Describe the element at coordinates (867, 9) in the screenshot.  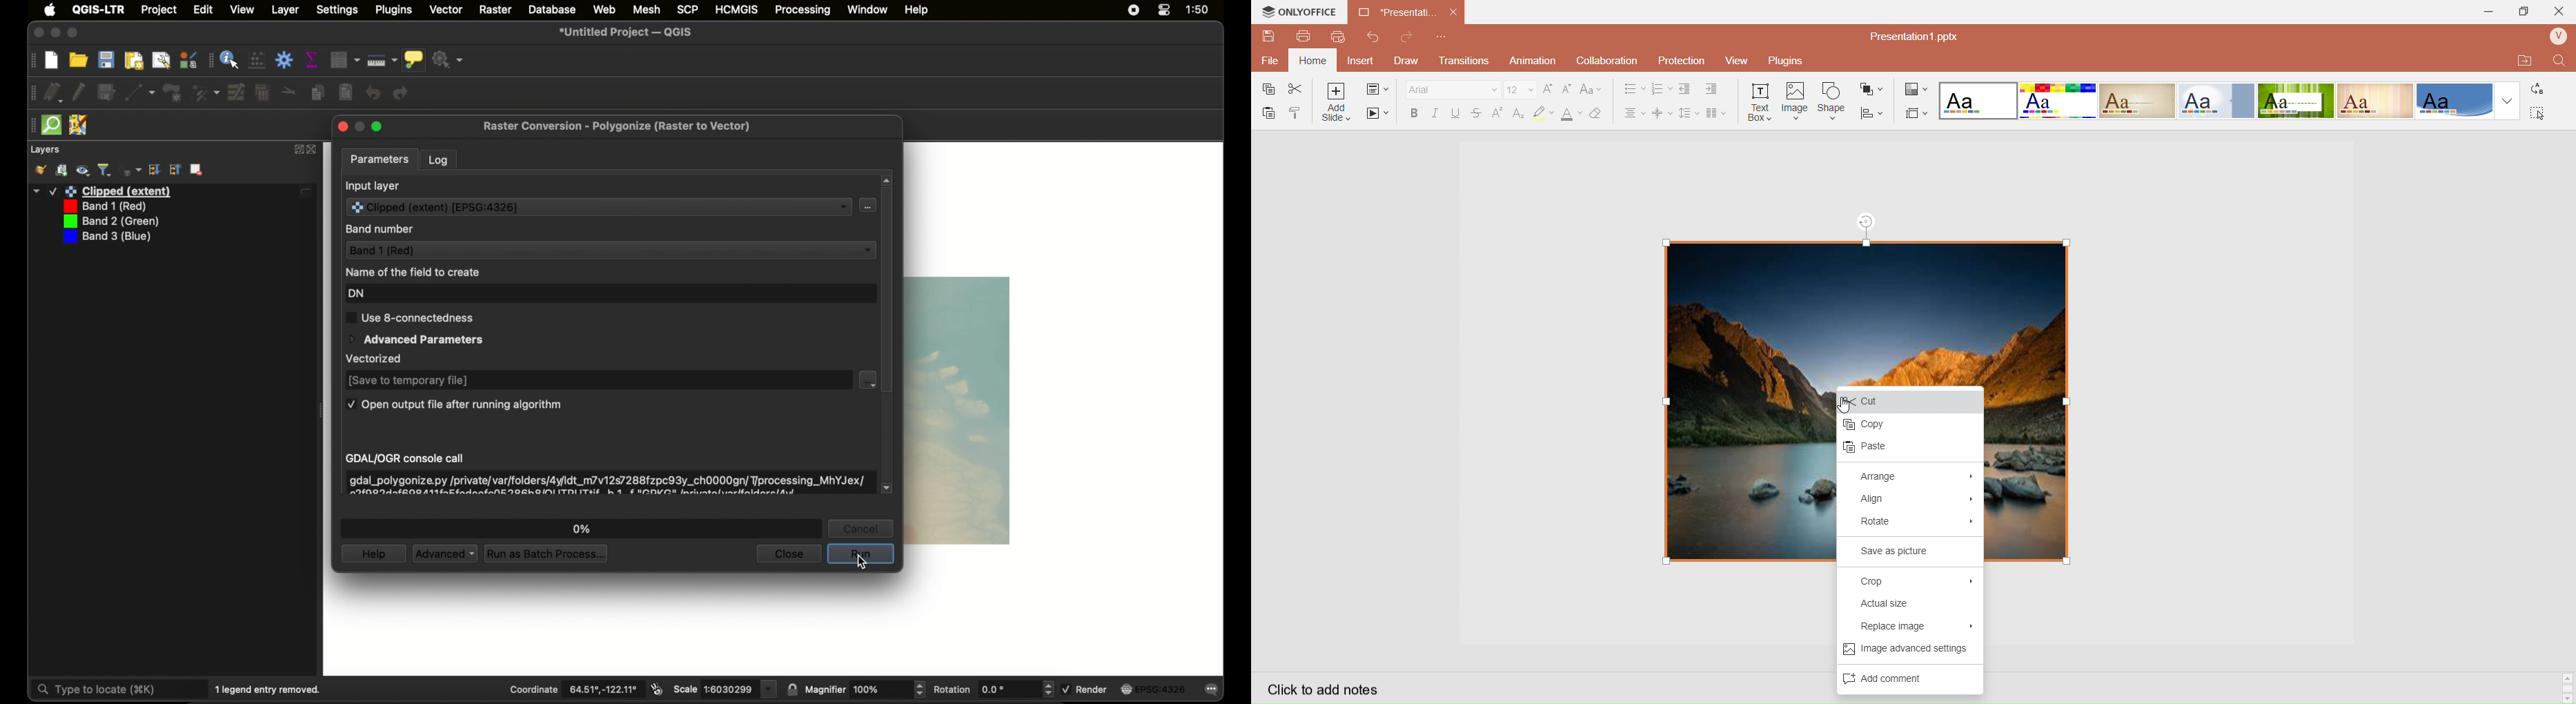
I see `window` at that location.